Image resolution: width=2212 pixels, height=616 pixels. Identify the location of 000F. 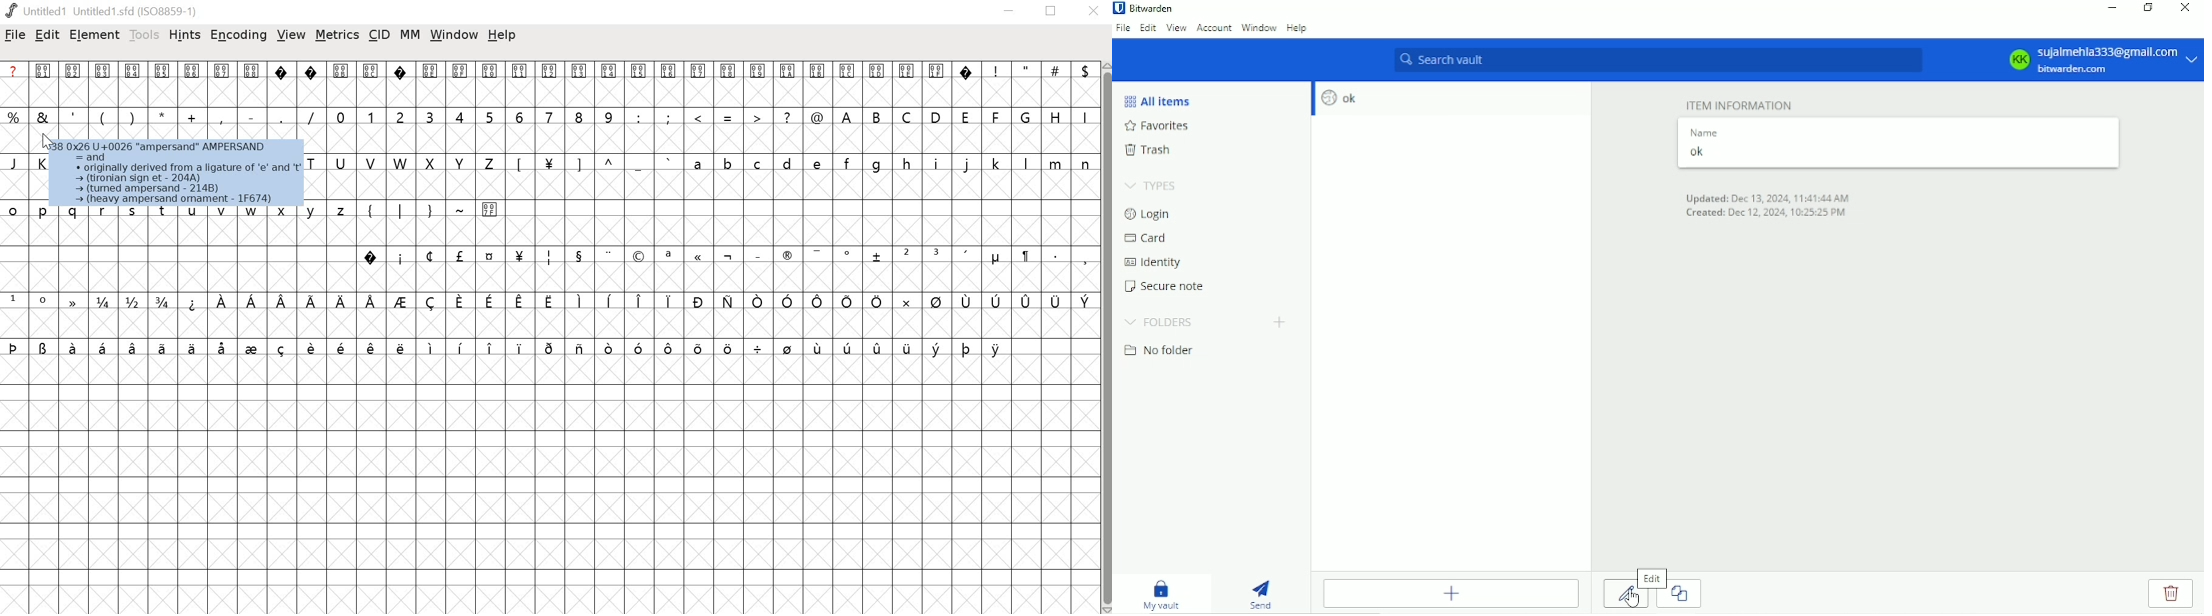
(461, 85).